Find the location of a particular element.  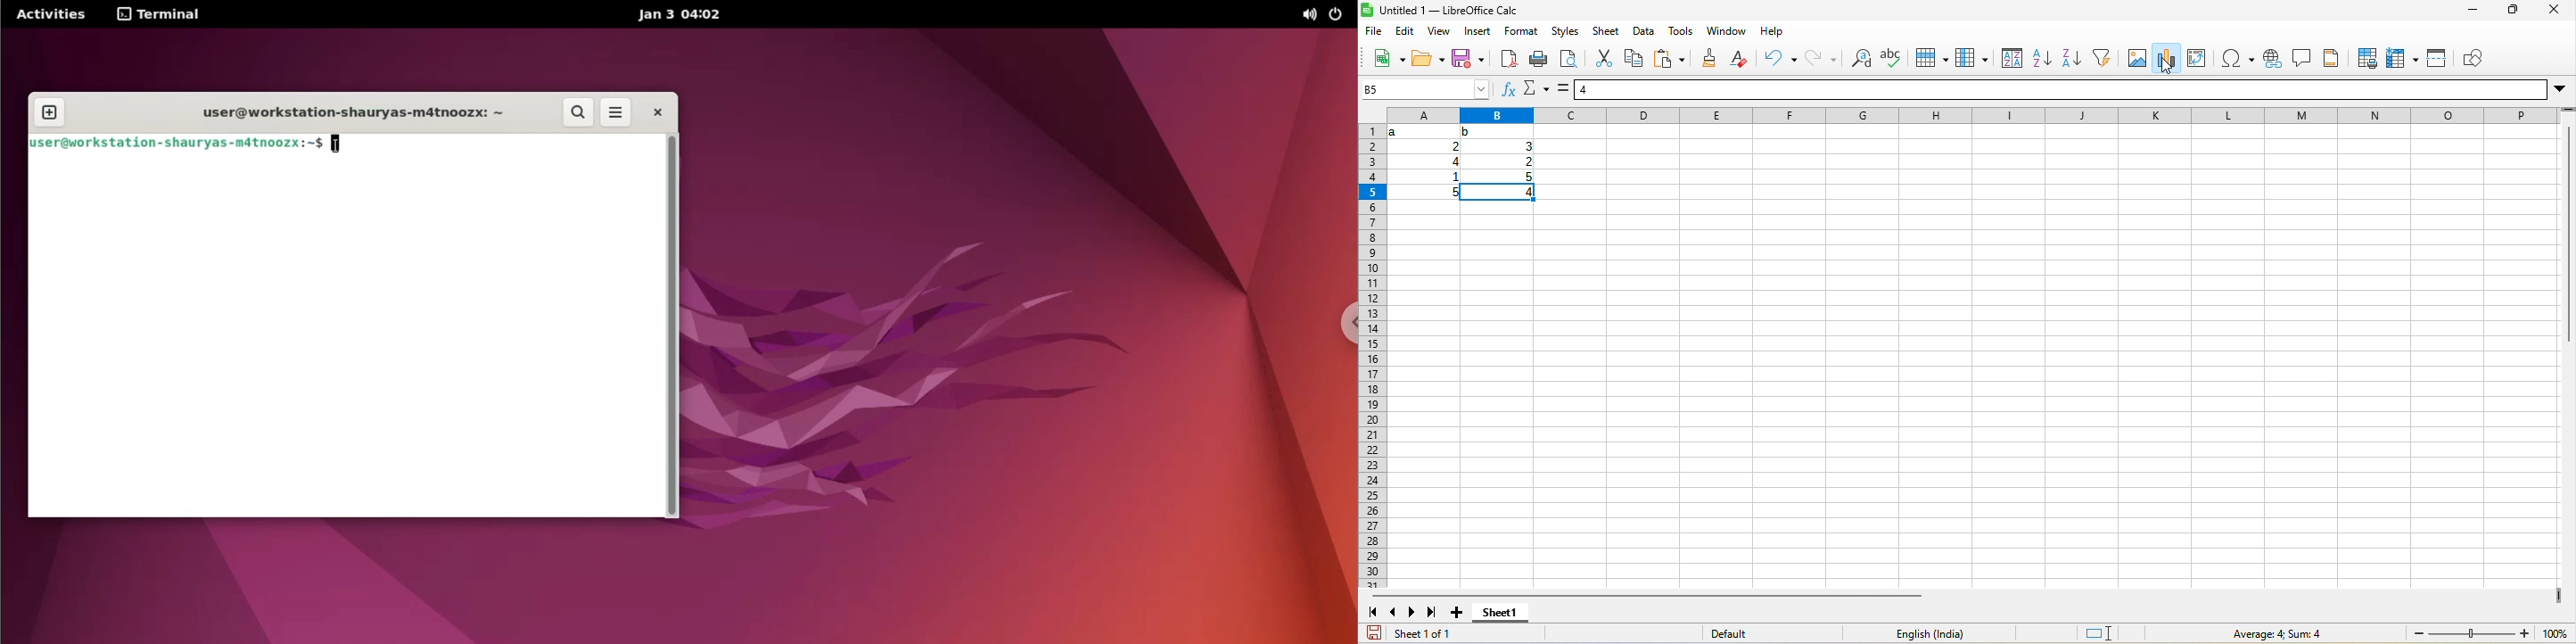

special character is located at coordinates (2238, 59).